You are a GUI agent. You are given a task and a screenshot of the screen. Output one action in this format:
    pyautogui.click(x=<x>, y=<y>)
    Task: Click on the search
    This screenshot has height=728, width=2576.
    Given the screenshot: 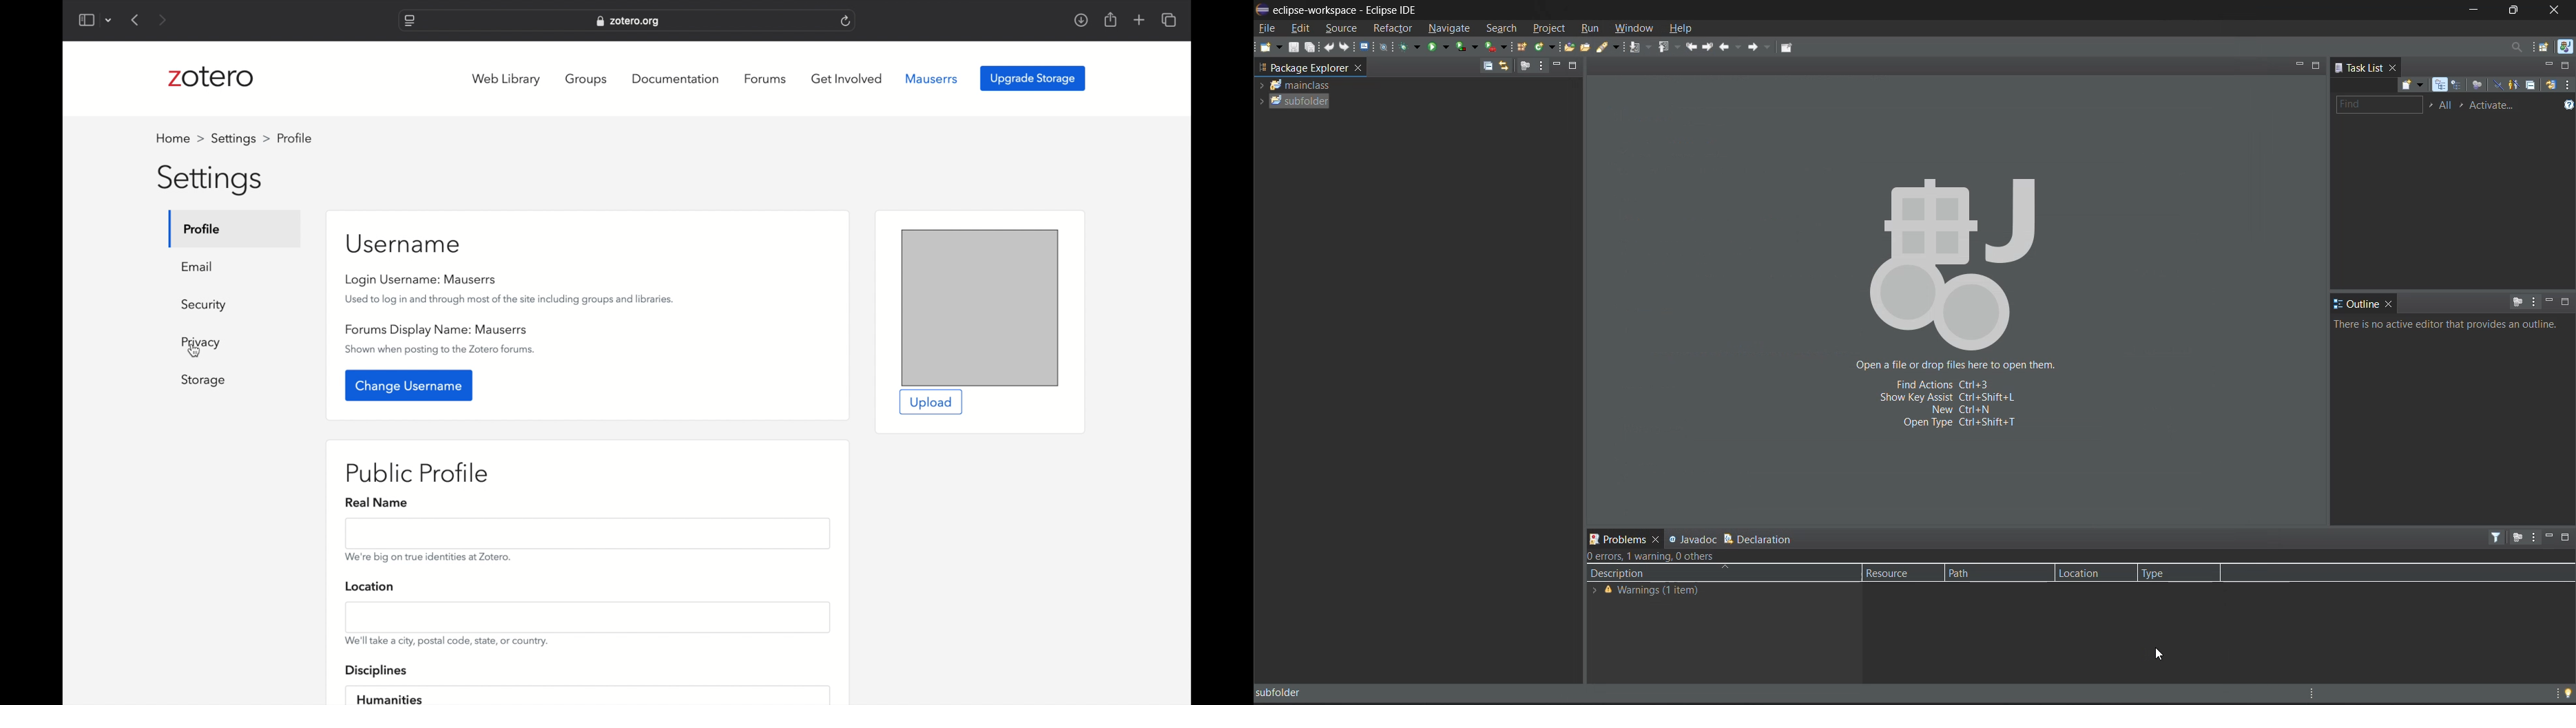 What is the action you would take?
    pyautogui.click(x=1501, y=29)
    